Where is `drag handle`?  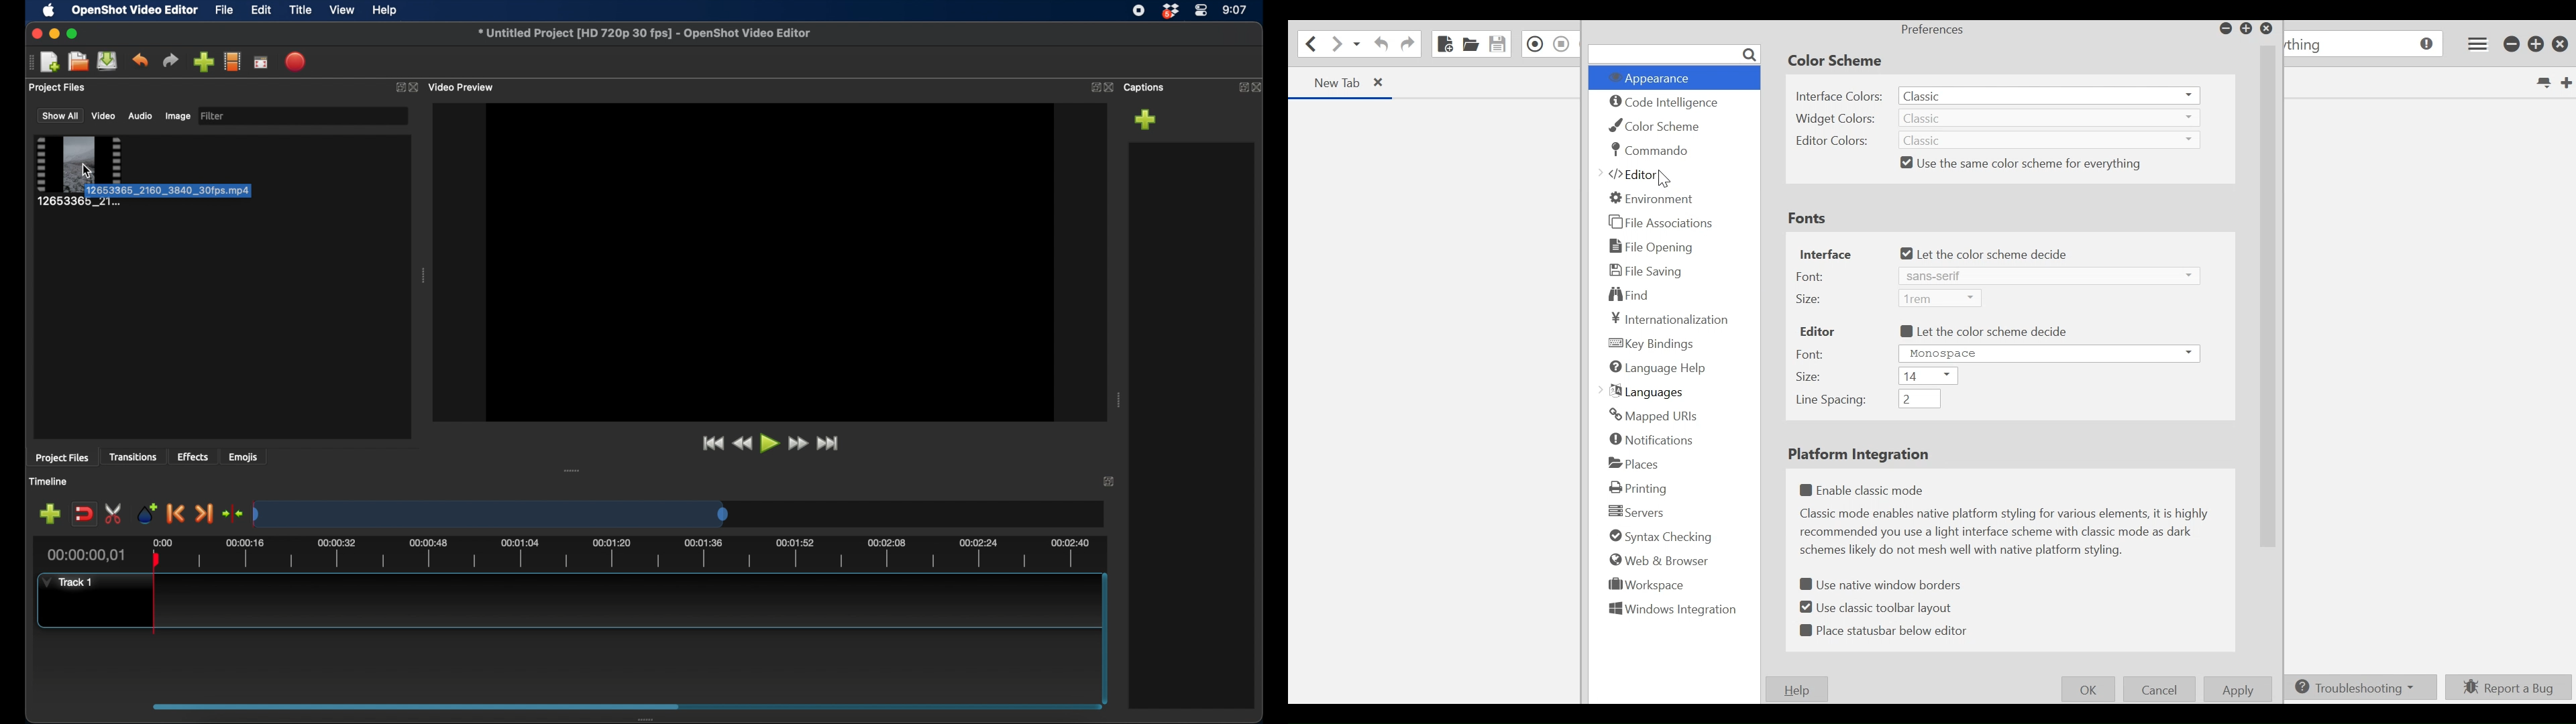
drag handle is located at coordinates (572, 469).